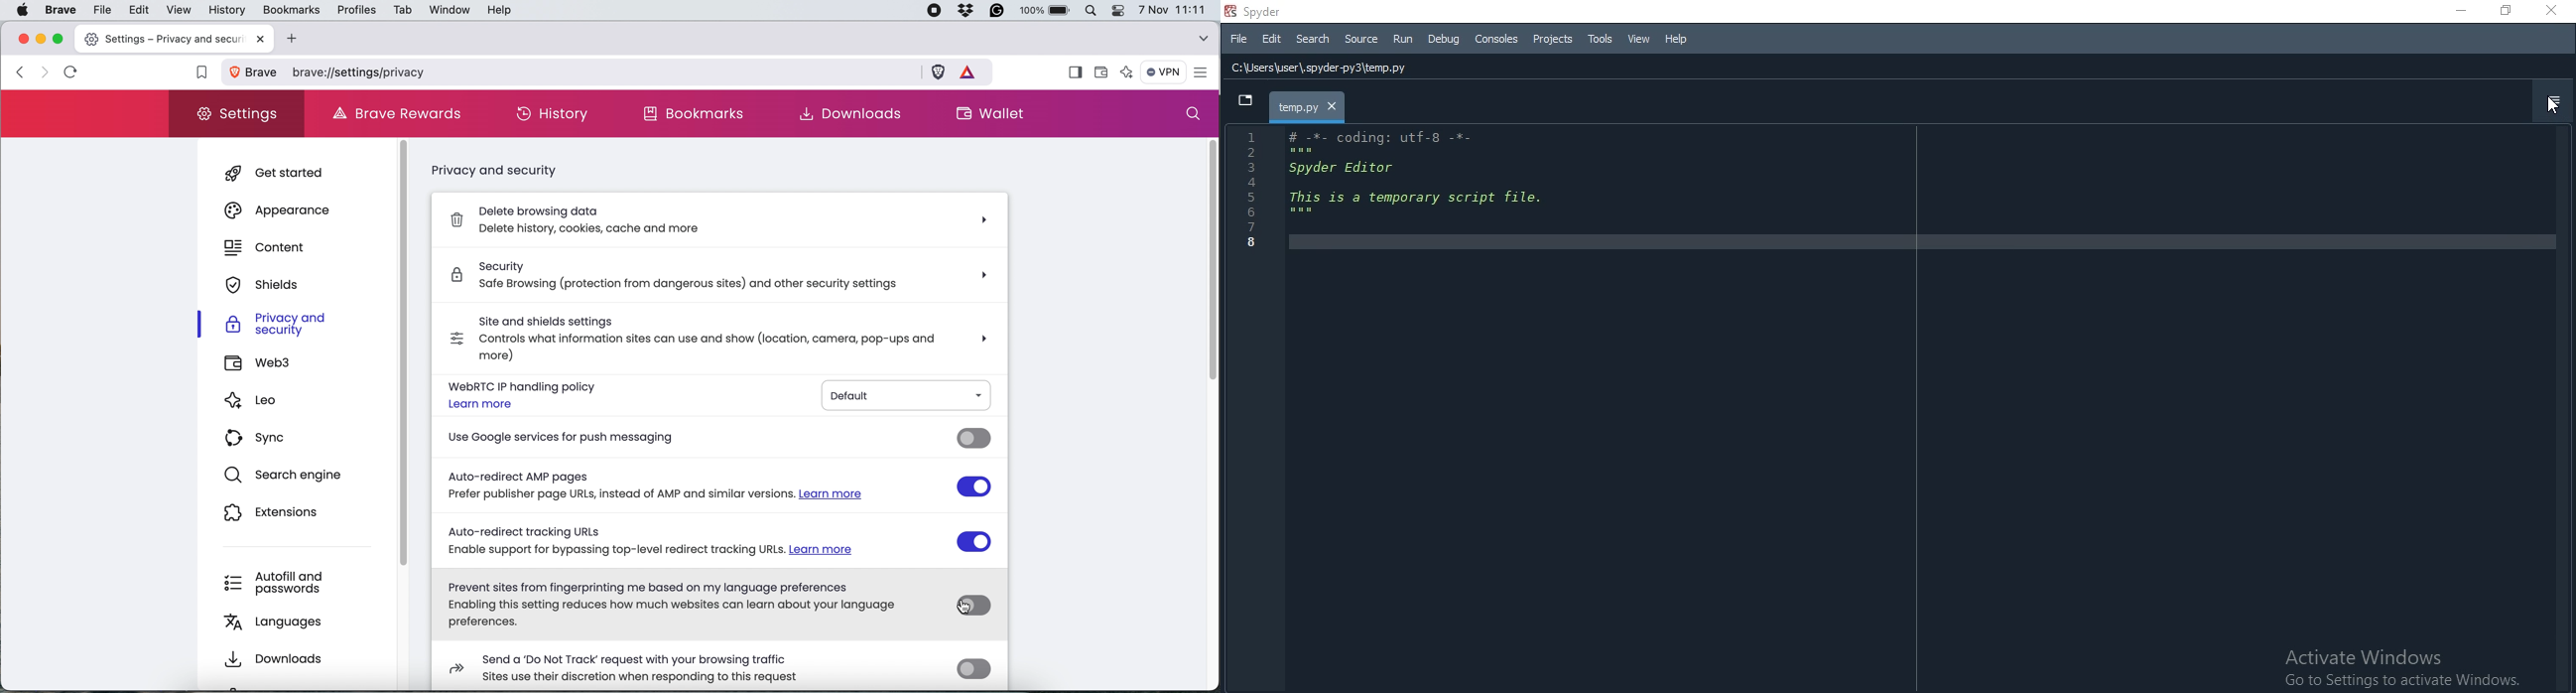 This screenshot has width=2576, height=700. I want to click on go back, so click(19, 71).